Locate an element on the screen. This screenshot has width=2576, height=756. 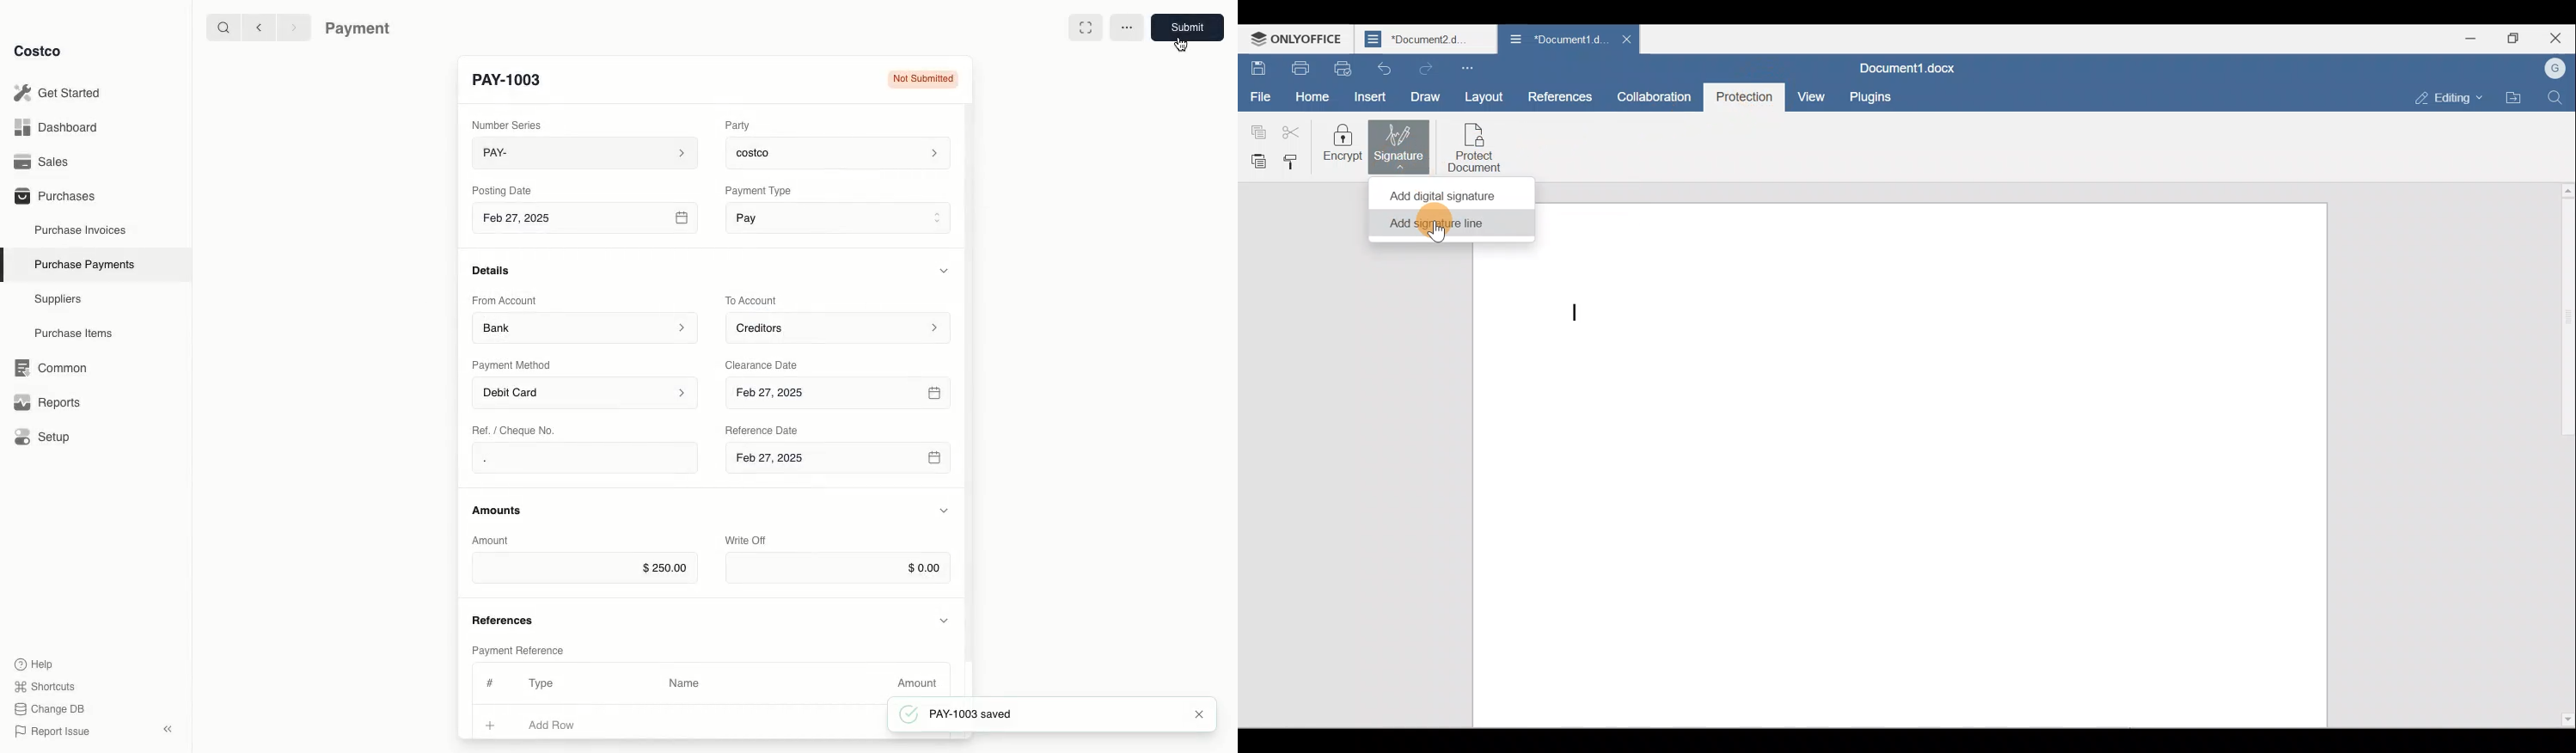
Purchase Payments is located at coordinates (83, 263).